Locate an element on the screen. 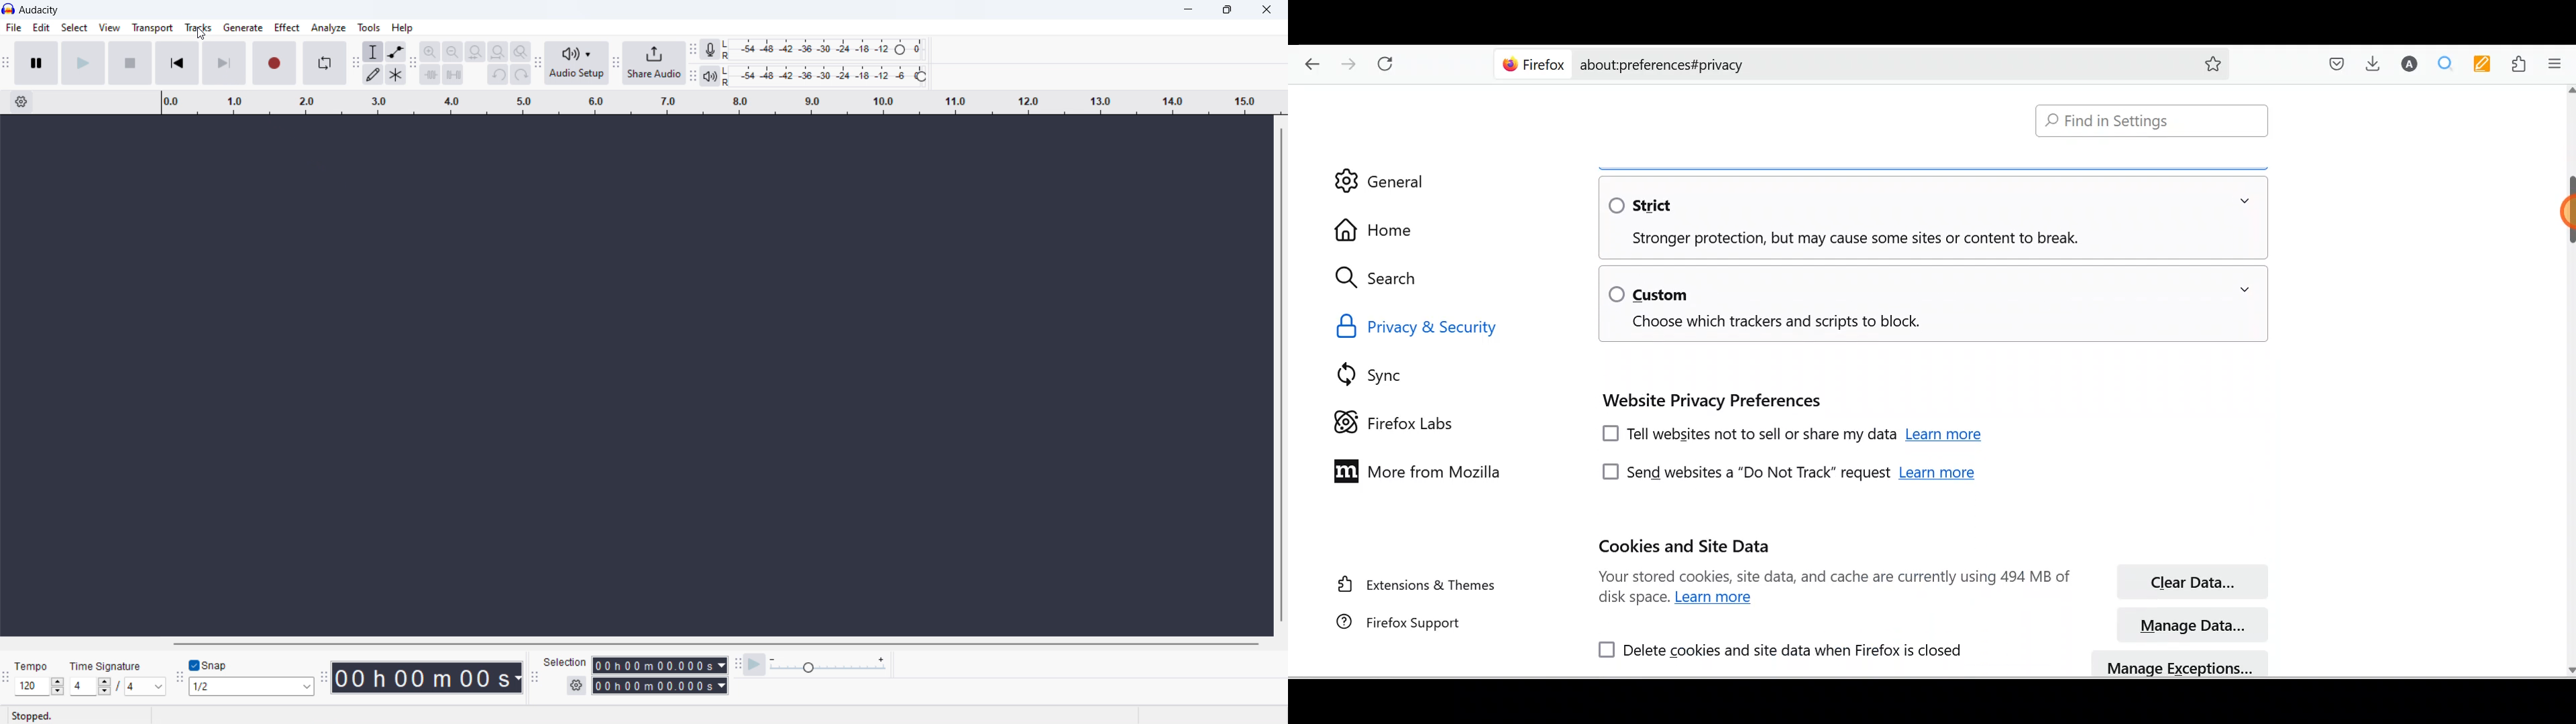  Send websites a "Do Not Track" request. is located at coordinates (1741, 473).